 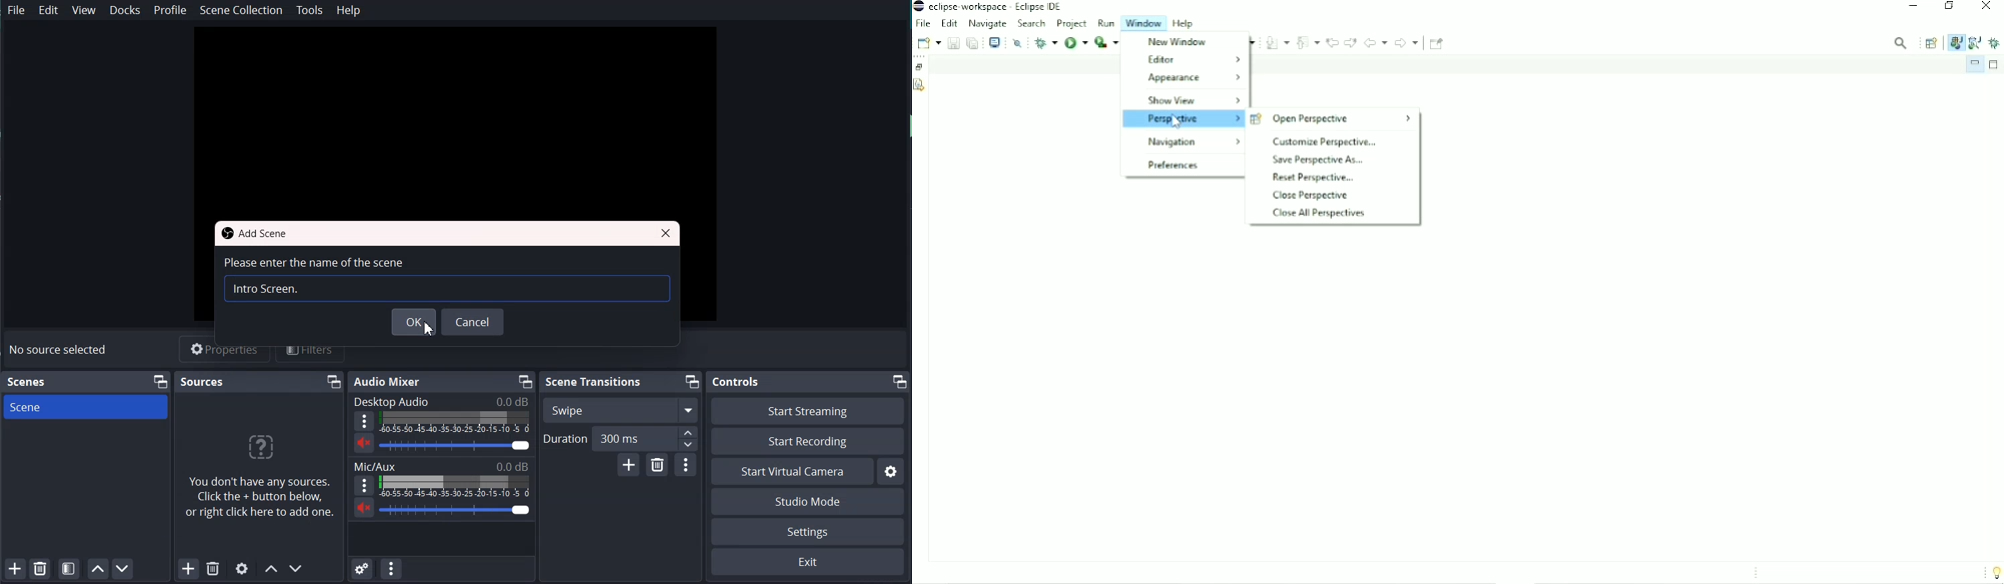 What do you see at coordinates (364, 485) in the screenshot?
I see `More` at bounding box center [364, 485].